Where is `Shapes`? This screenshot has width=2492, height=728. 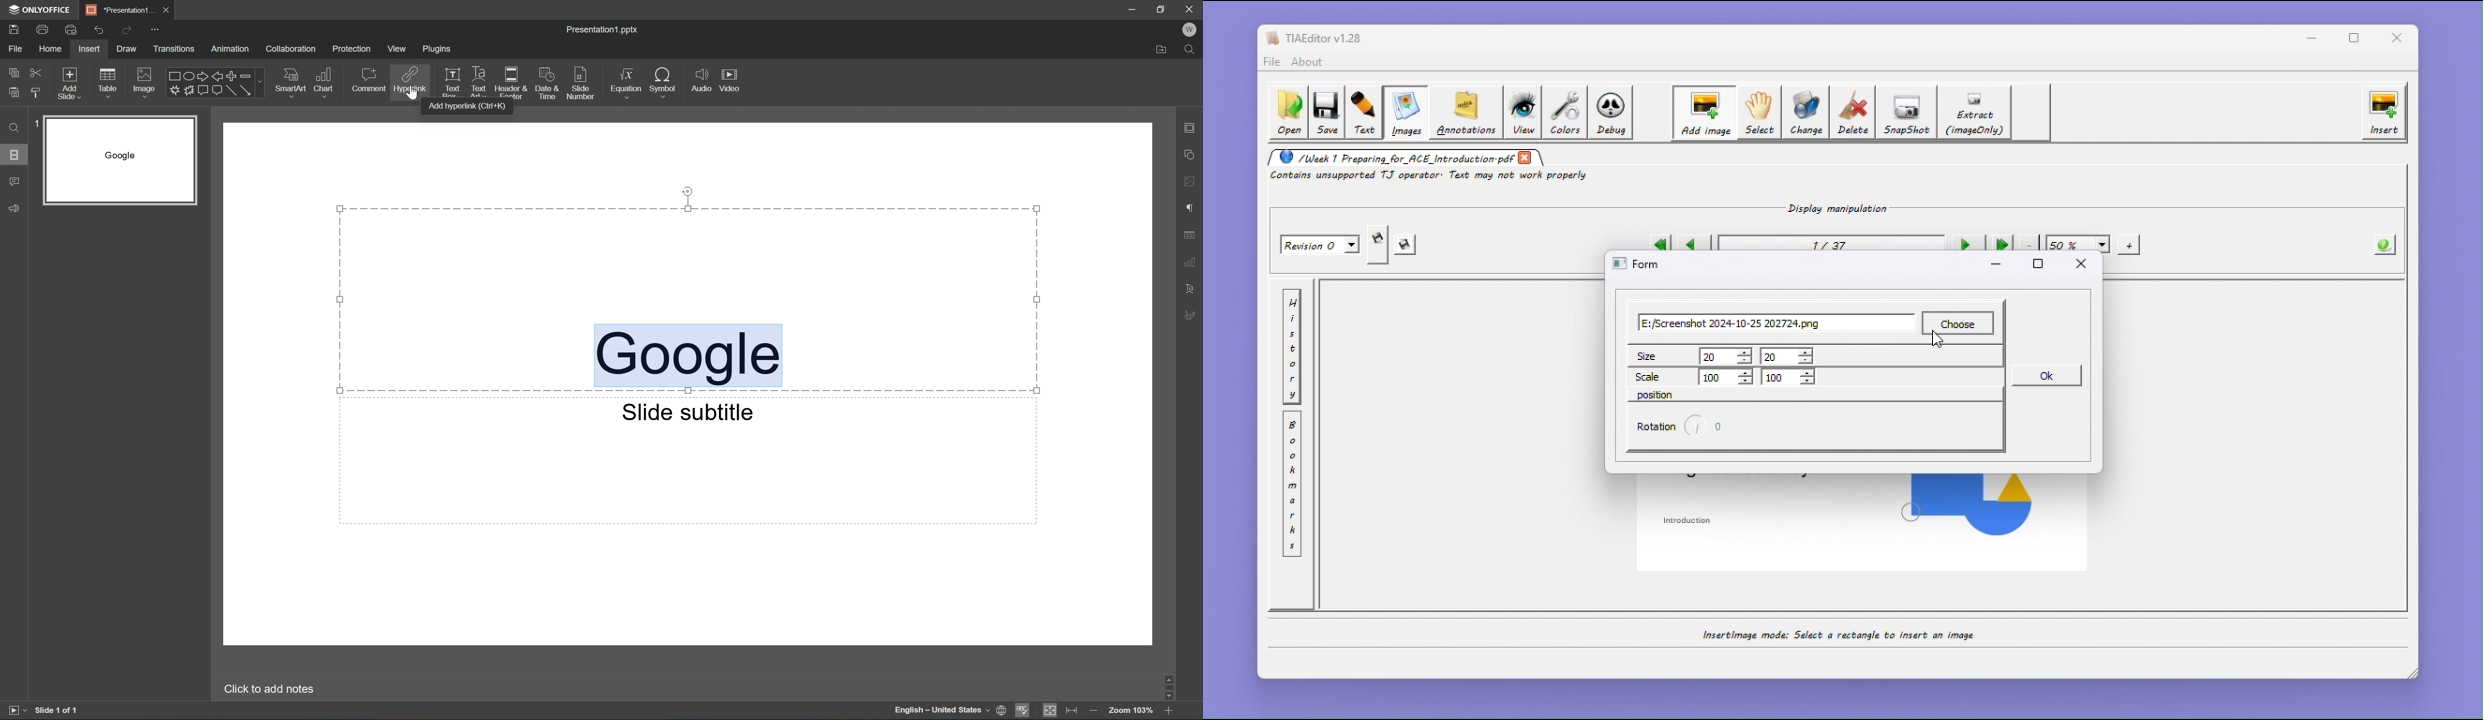
Shapes is located at coordinates (209, 83).